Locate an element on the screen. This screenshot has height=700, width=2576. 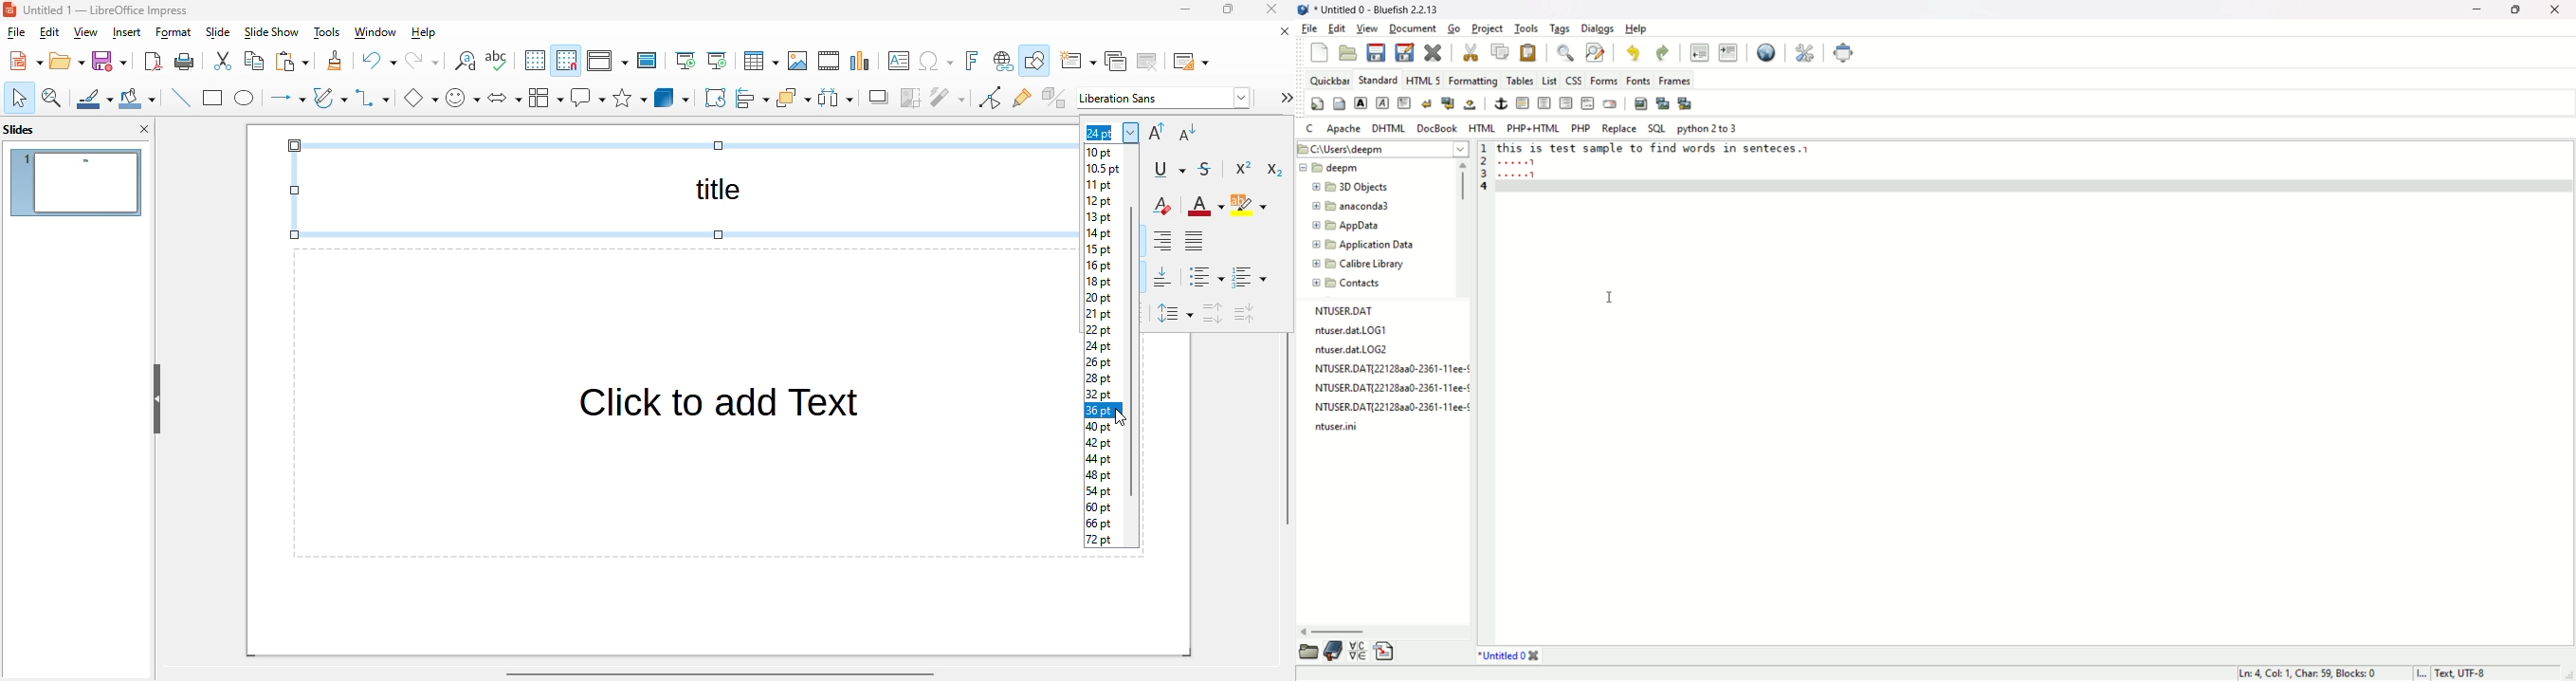
ellipse is located at coordinates (245, 99).